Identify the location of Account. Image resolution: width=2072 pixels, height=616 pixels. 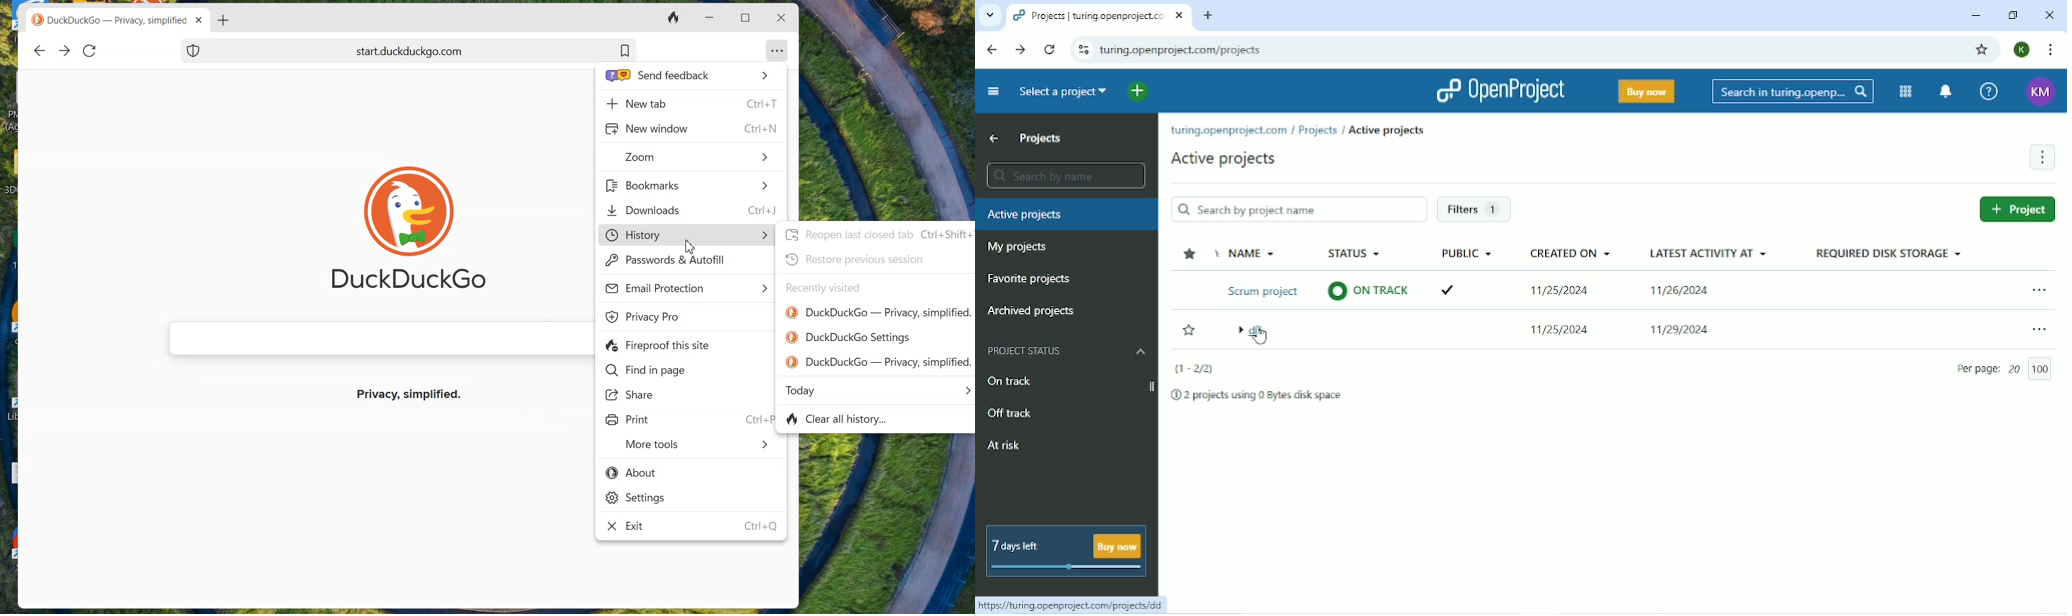
(2022, 49).